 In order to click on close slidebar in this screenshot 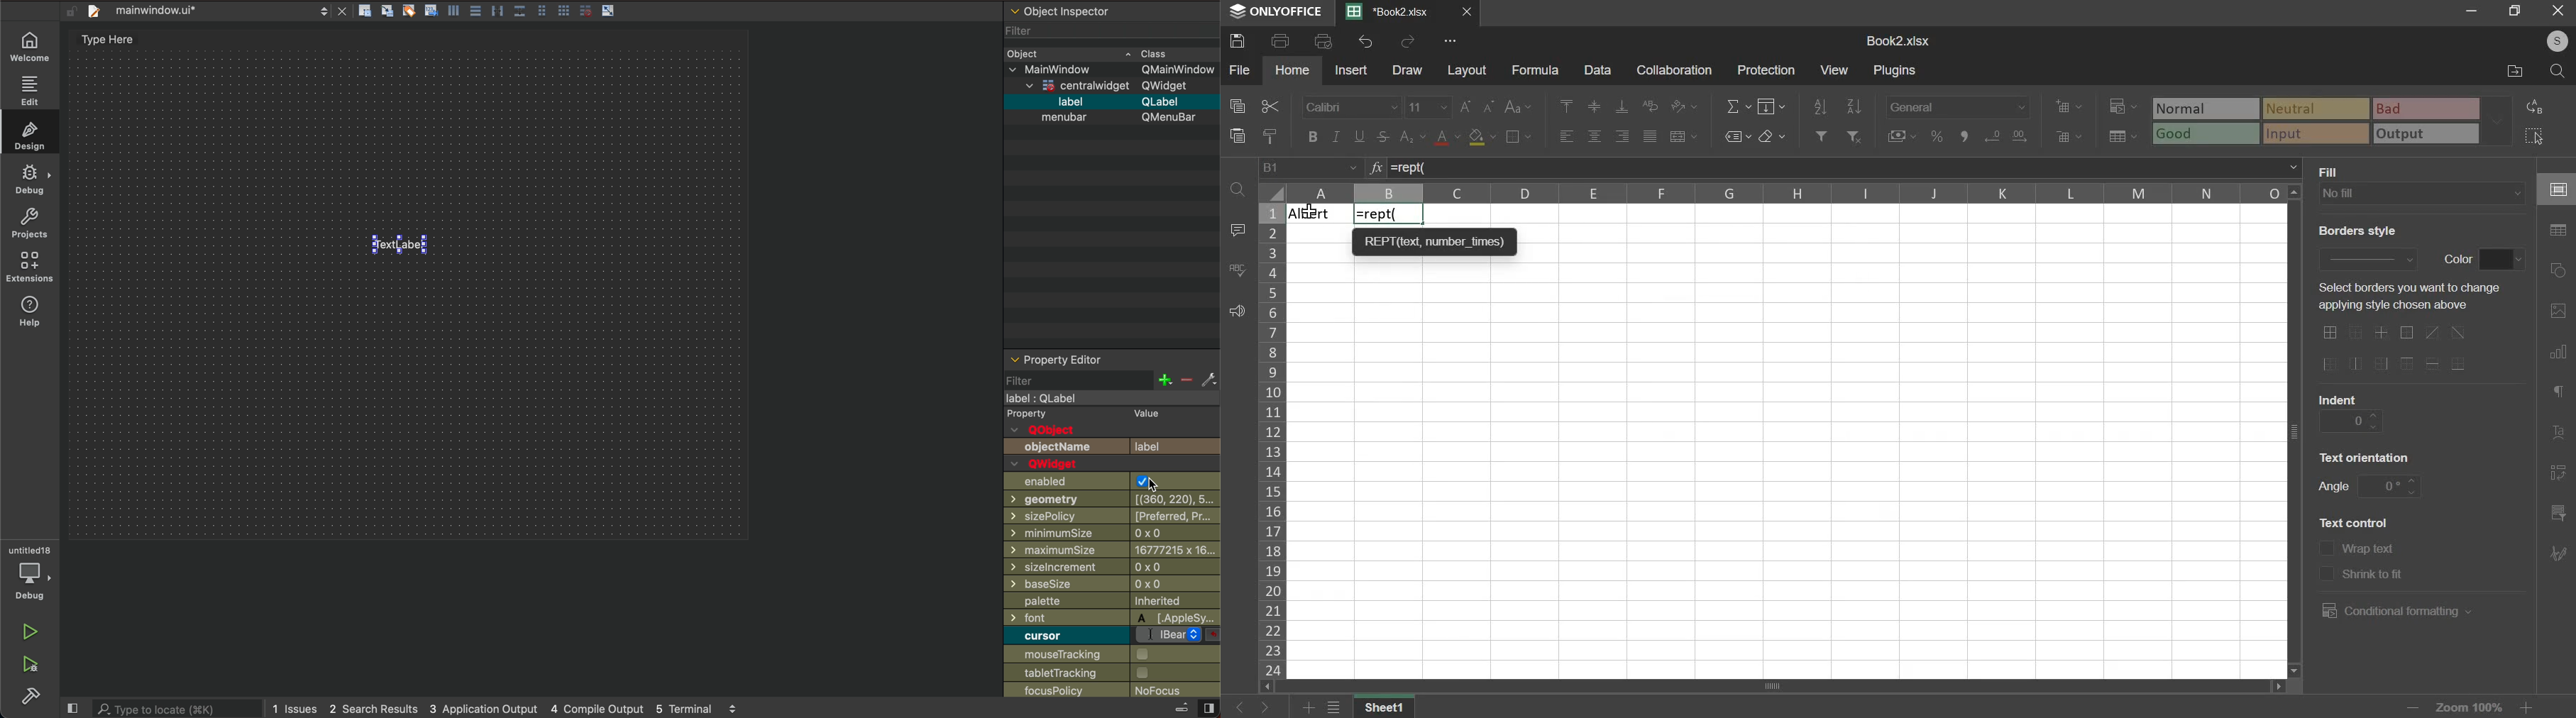, I will do `click(1191, 708)`.